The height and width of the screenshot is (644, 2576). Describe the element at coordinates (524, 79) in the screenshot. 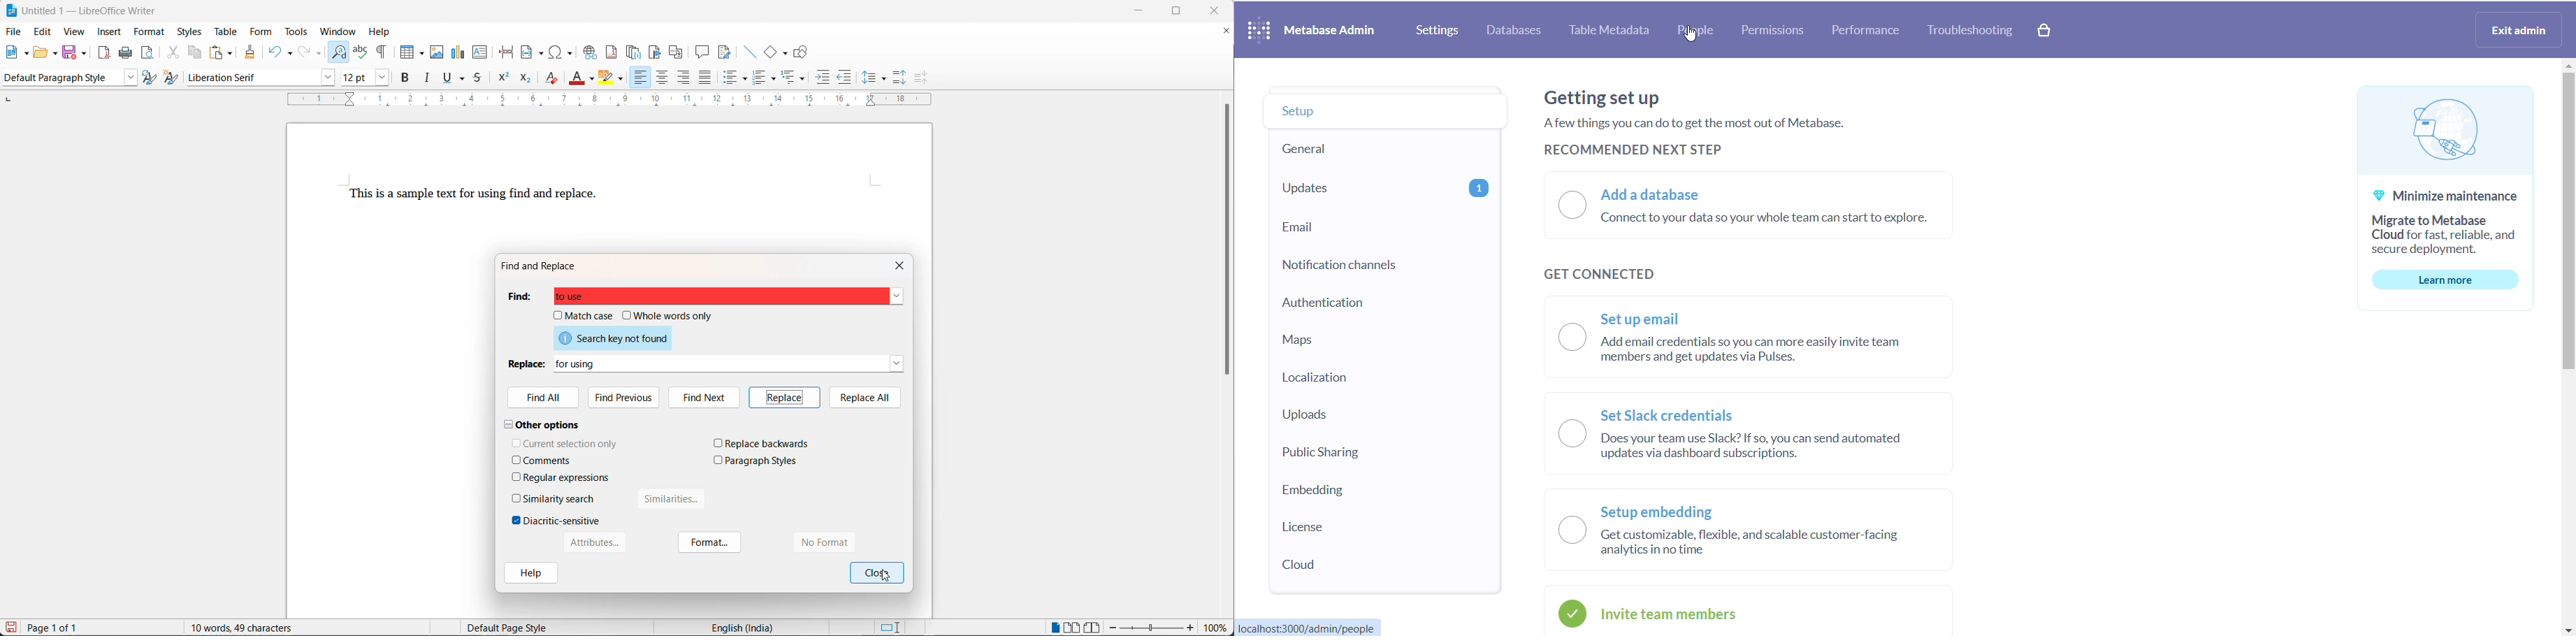

I see `subscript` at that location.